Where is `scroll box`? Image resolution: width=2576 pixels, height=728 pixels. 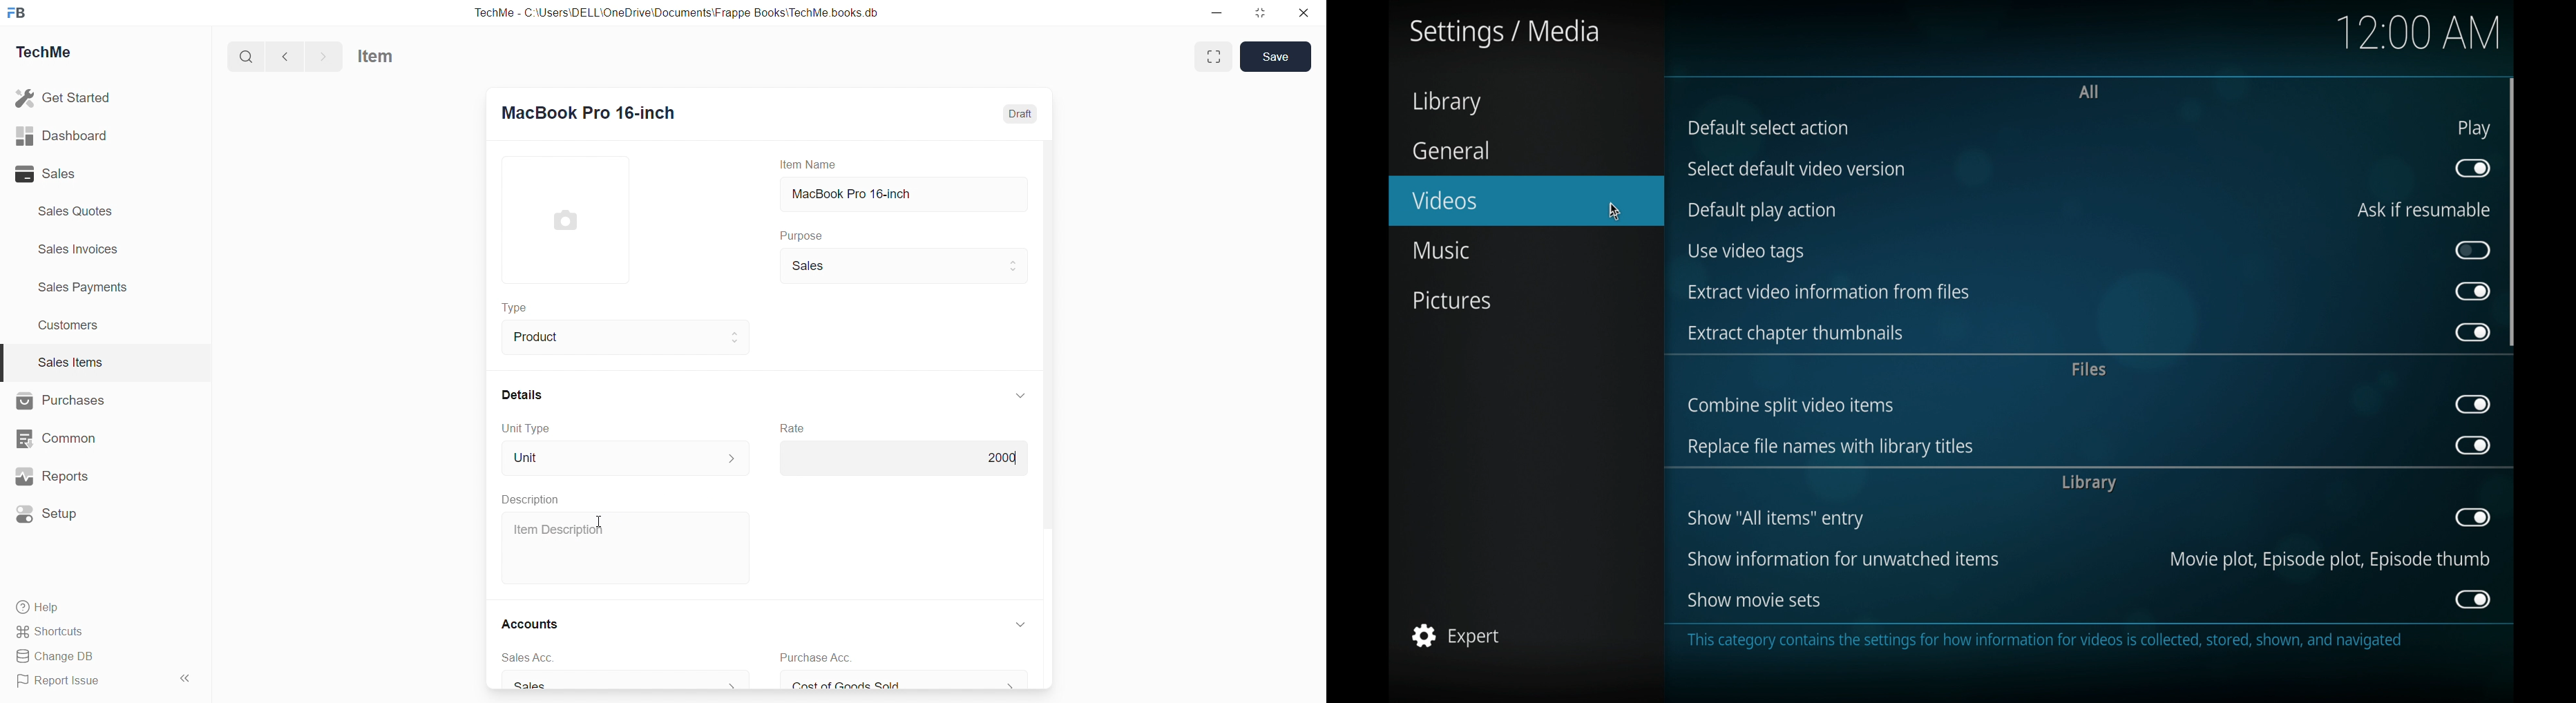
scroll box is located at coordinates (2513, 213).